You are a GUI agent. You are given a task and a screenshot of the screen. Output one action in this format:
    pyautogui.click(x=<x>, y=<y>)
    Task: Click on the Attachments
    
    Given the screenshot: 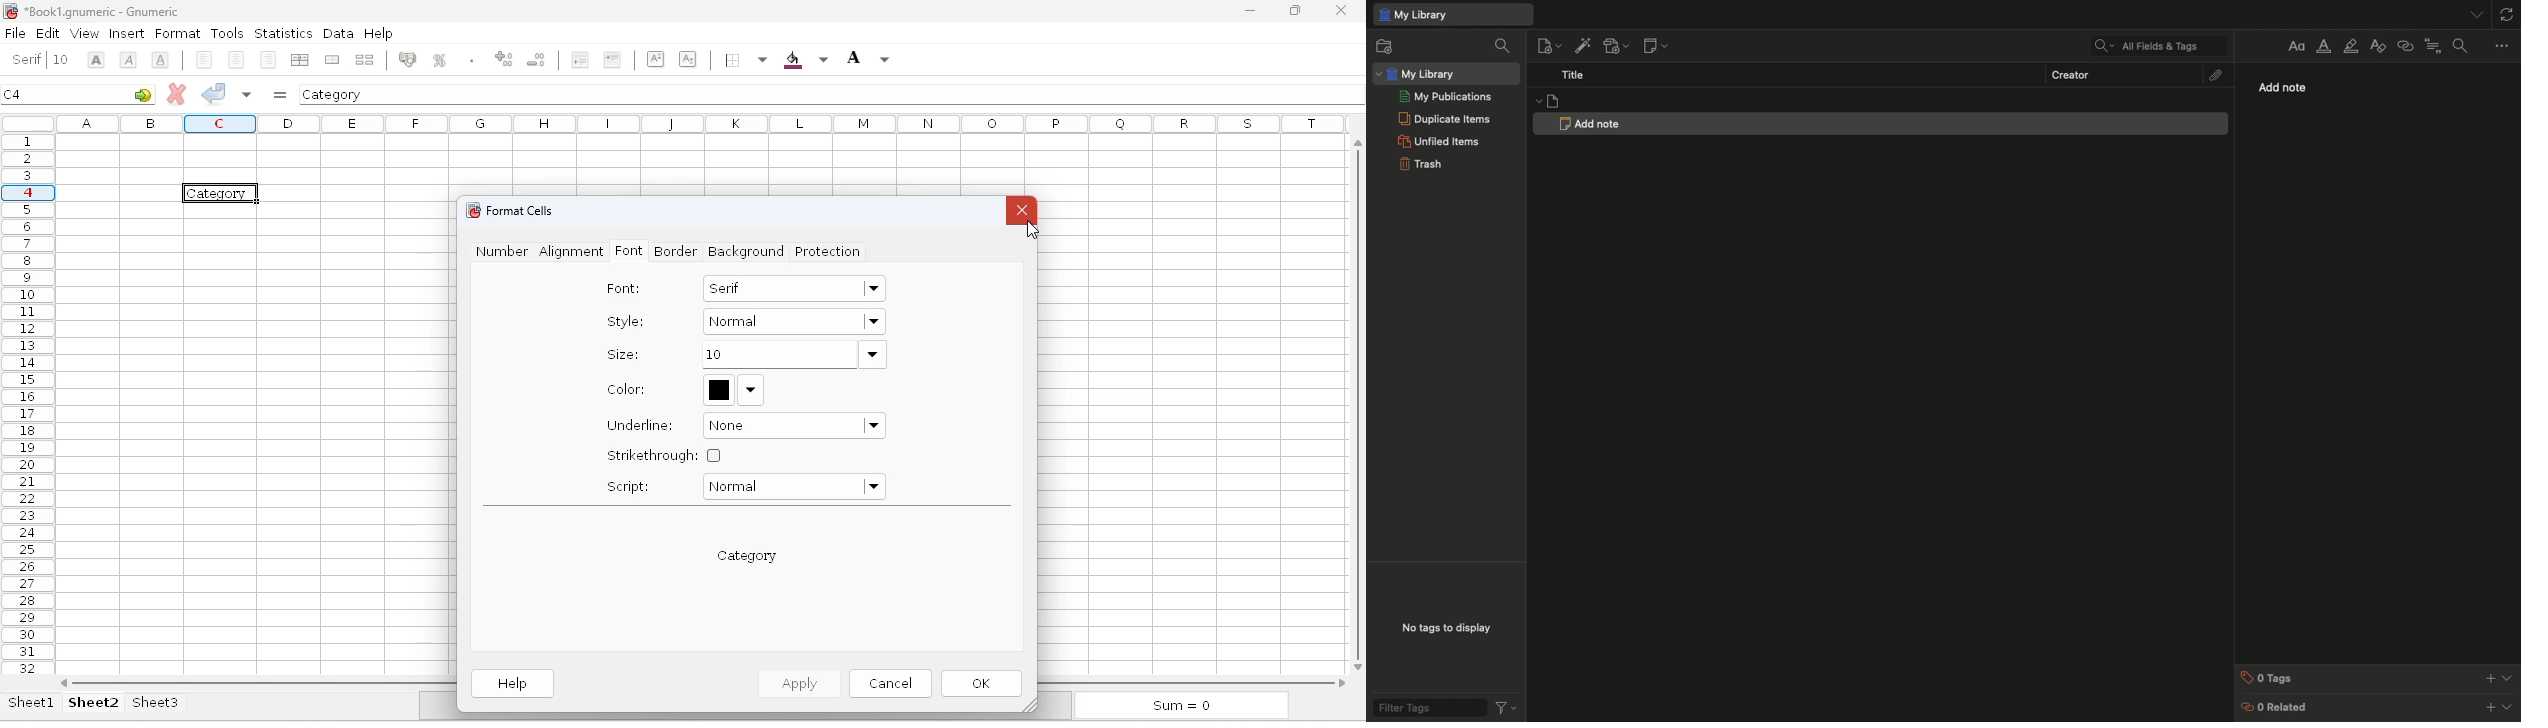 What is the action you would take?
    pyautogui.click(x=2217, y=75)
    